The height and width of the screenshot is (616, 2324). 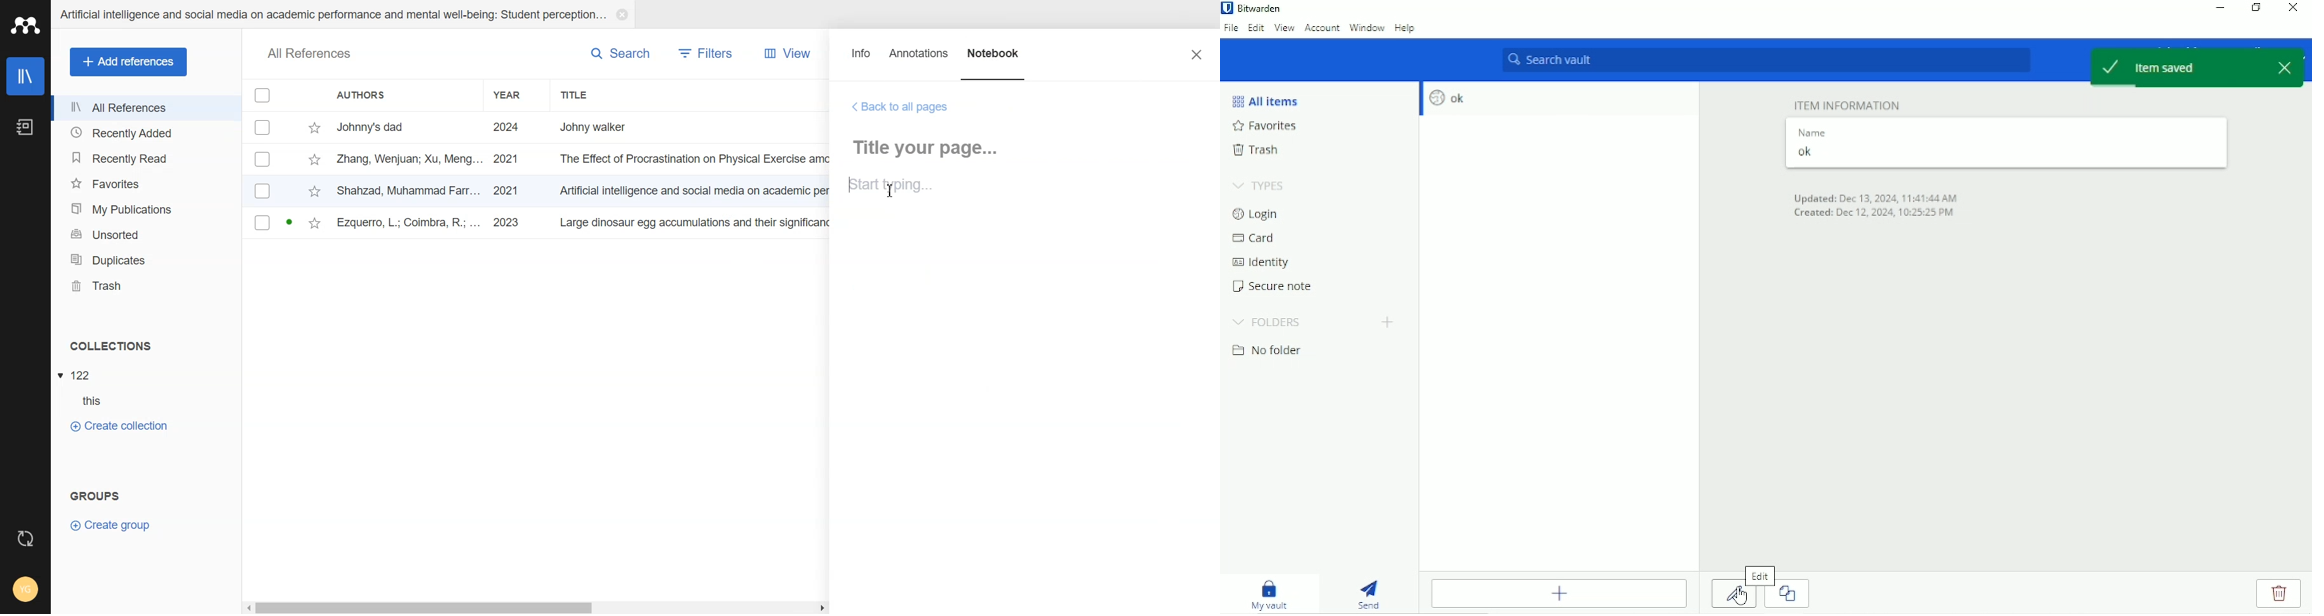 I want to click on zang, wenjuan; xu, meng..., so click(x=410, y=158).